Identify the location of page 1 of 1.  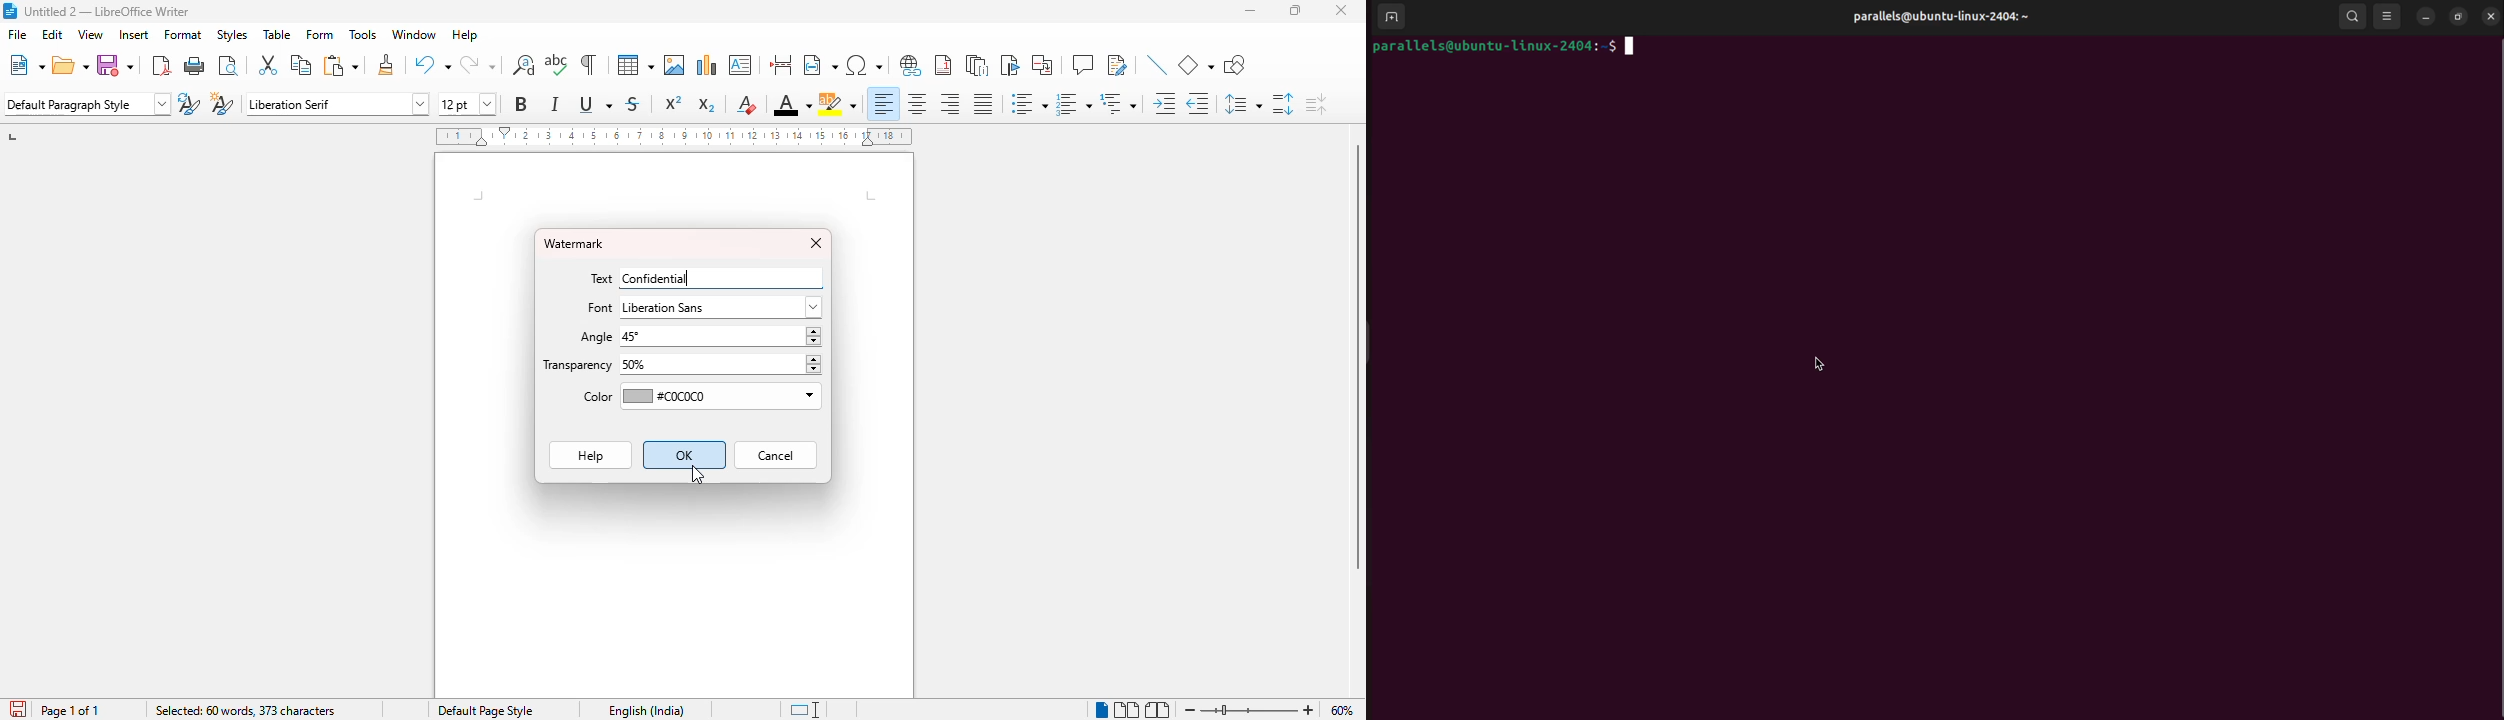
(71, 710).